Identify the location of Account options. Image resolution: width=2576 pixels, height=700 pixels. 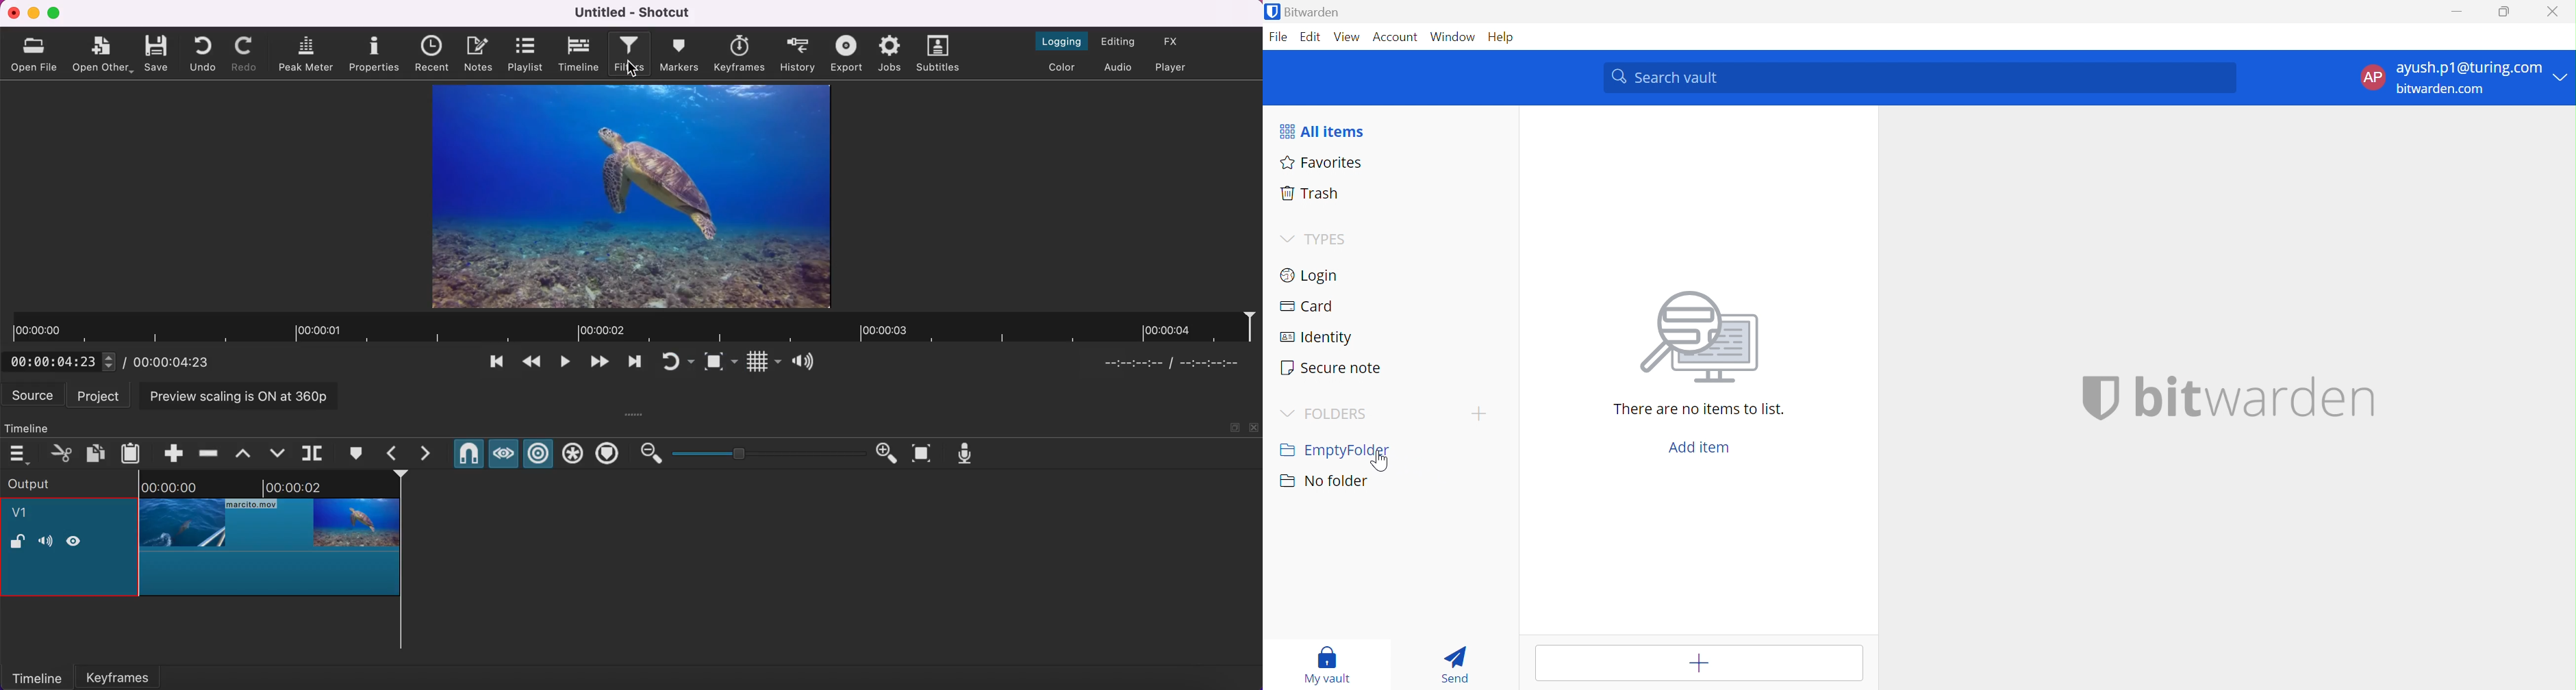
(2464, 77).